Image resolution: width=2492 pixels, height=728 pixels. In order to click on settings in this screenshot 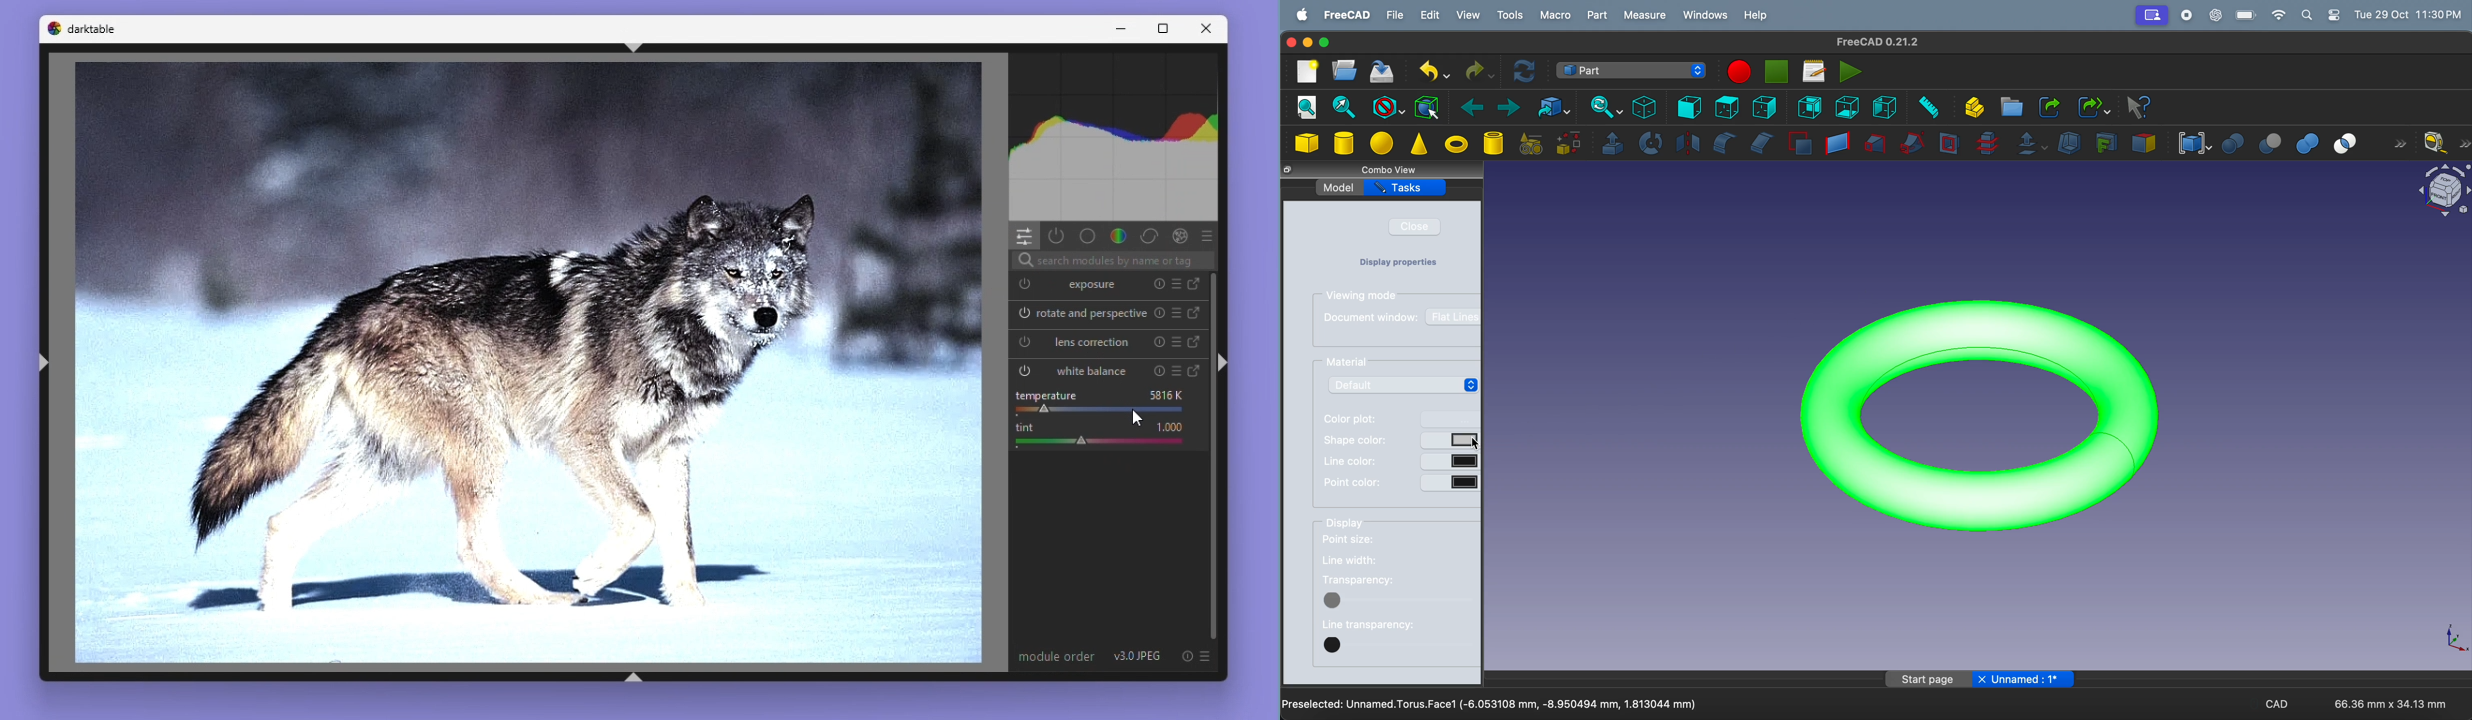, I will do `click(2334, 15)`.